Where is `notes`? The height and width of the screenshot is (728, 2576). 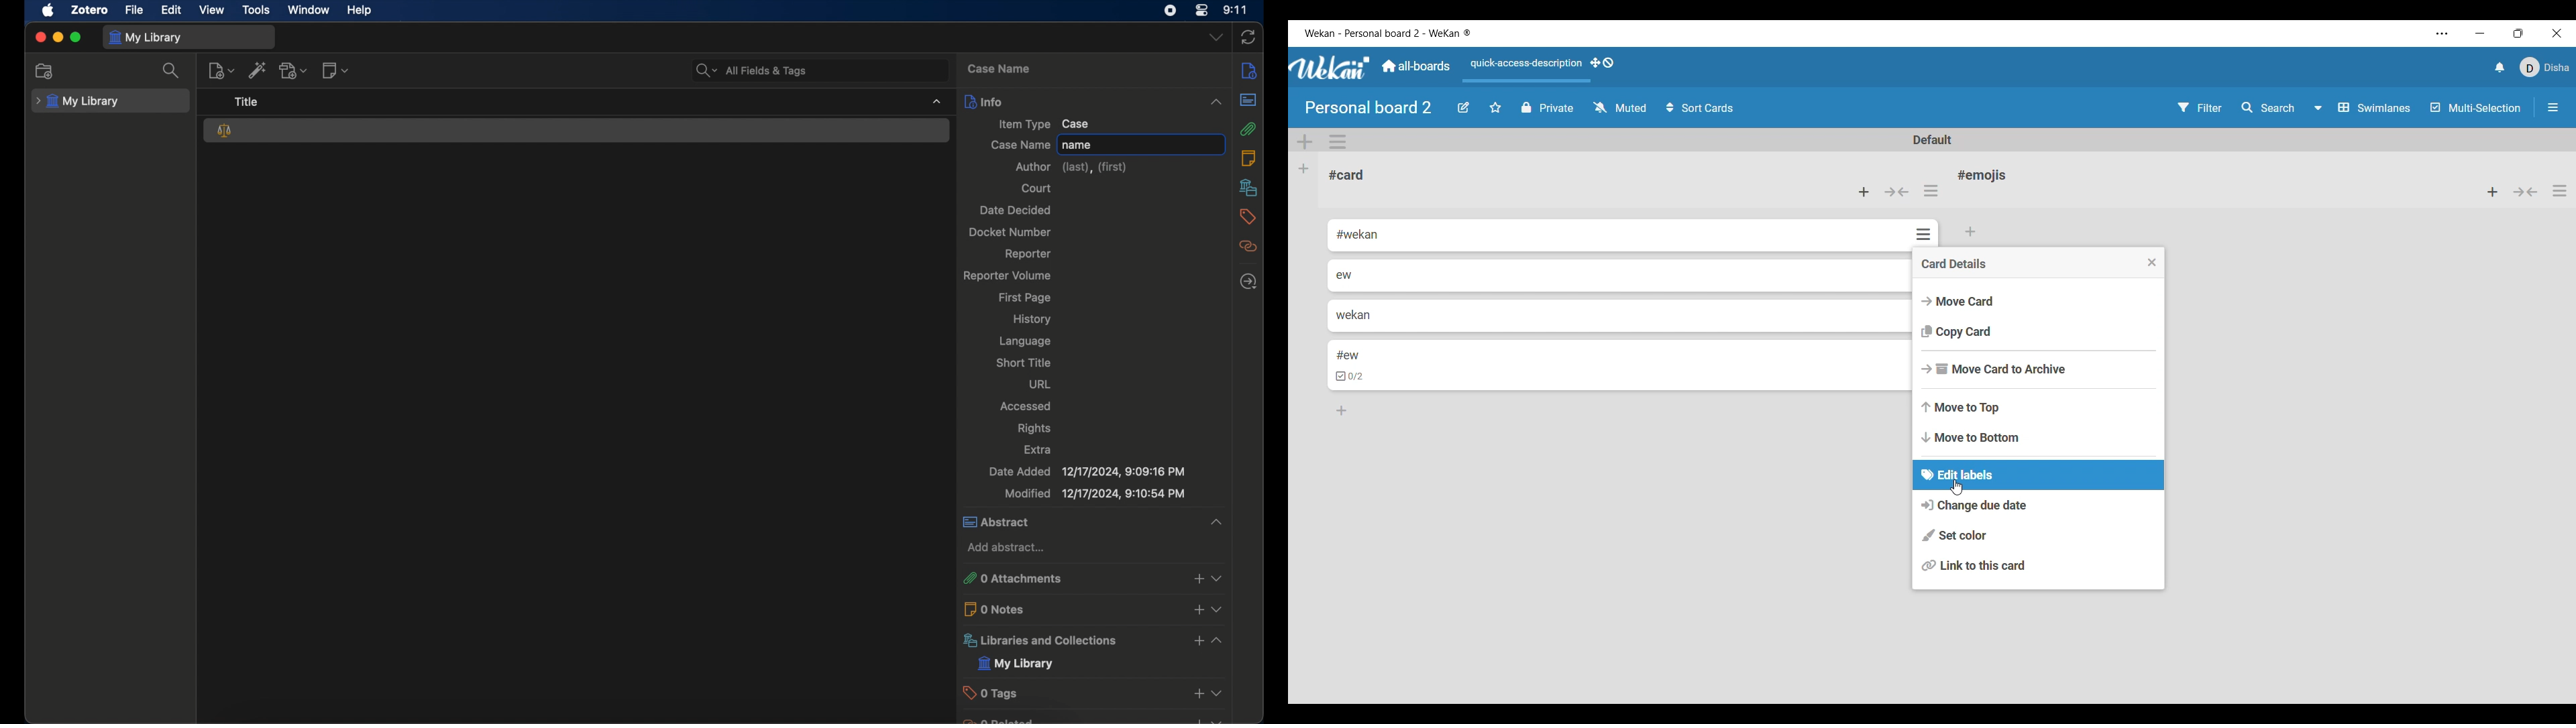
notes is located at coordinates (1248, 159).